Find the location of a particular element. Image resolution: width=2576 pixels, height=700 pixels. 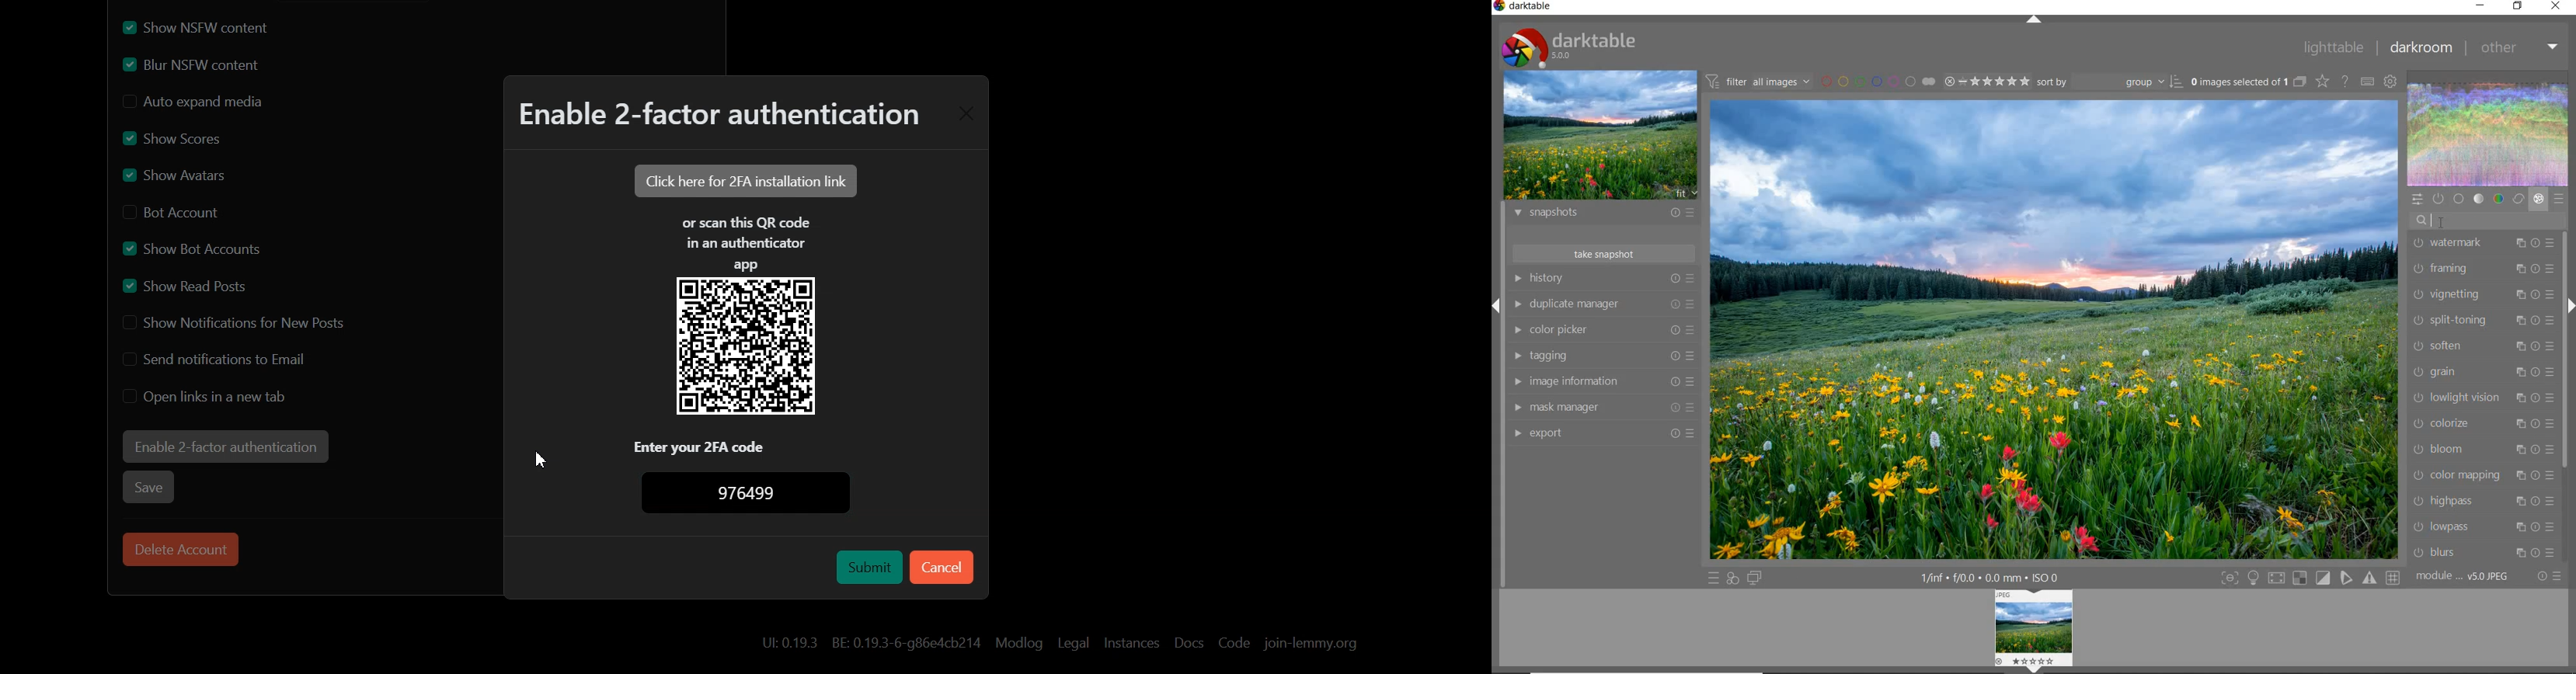

Disable Open links in new tab is located at coordinates (206, 396).